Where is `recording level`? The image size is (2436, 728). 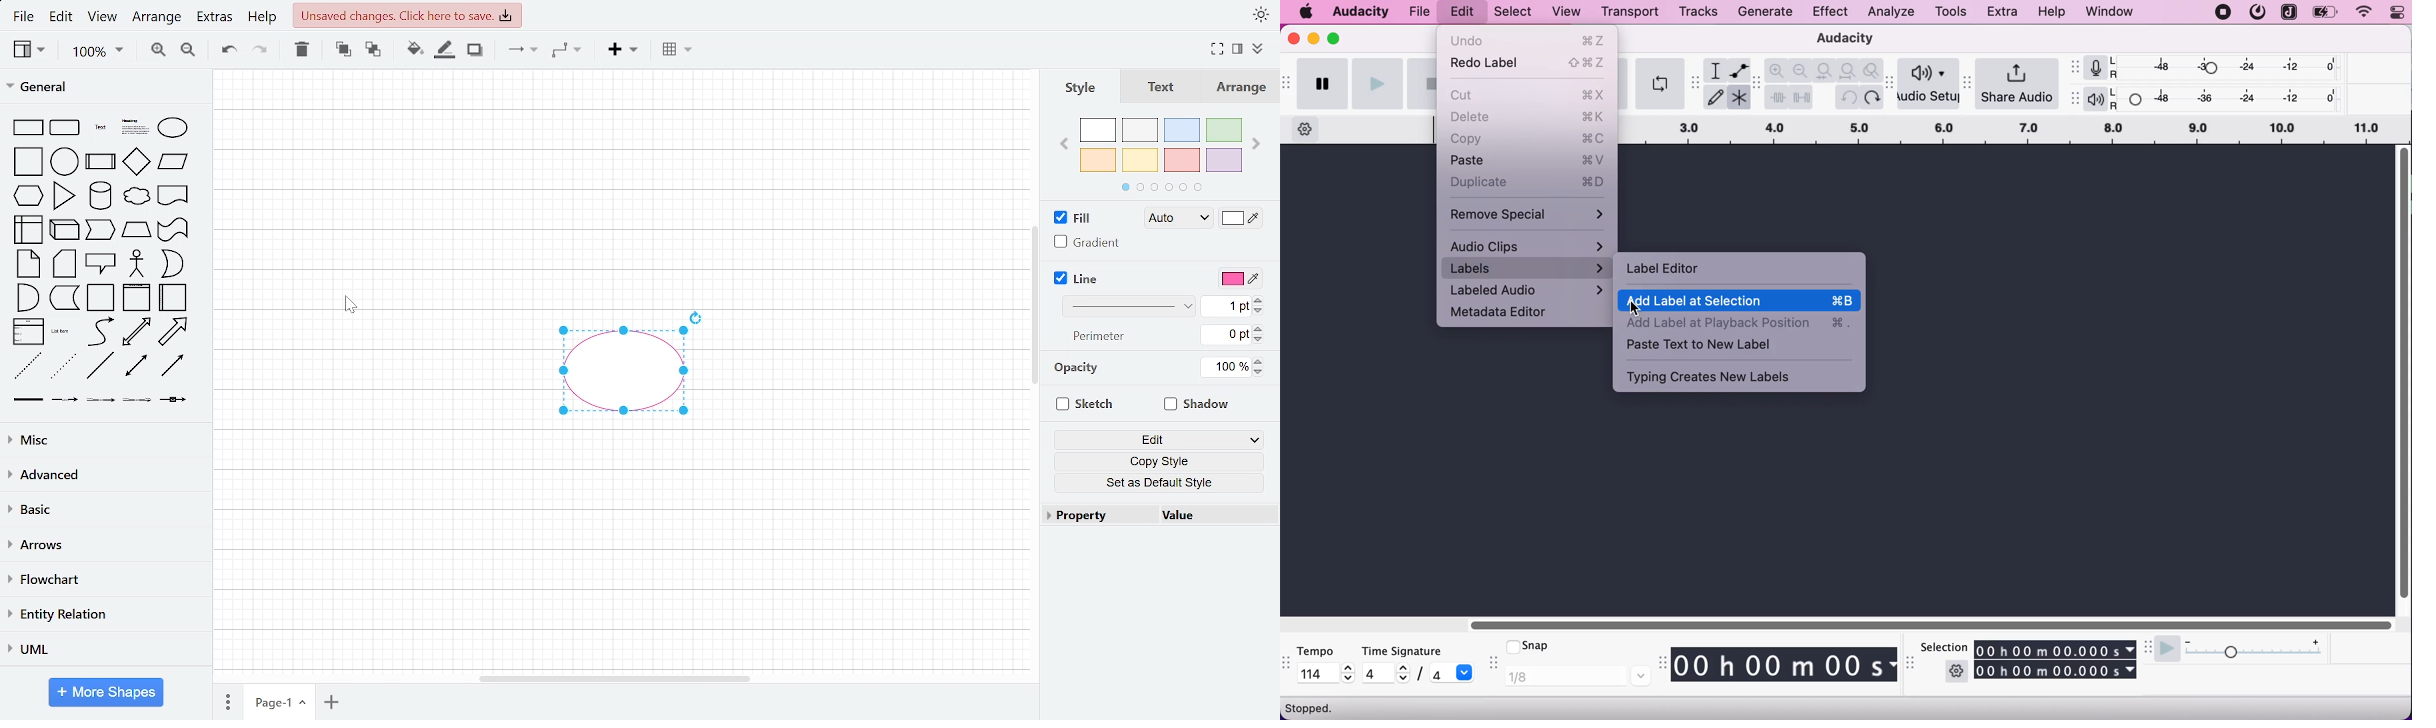
recording level is located at coordinates (2228, 67).